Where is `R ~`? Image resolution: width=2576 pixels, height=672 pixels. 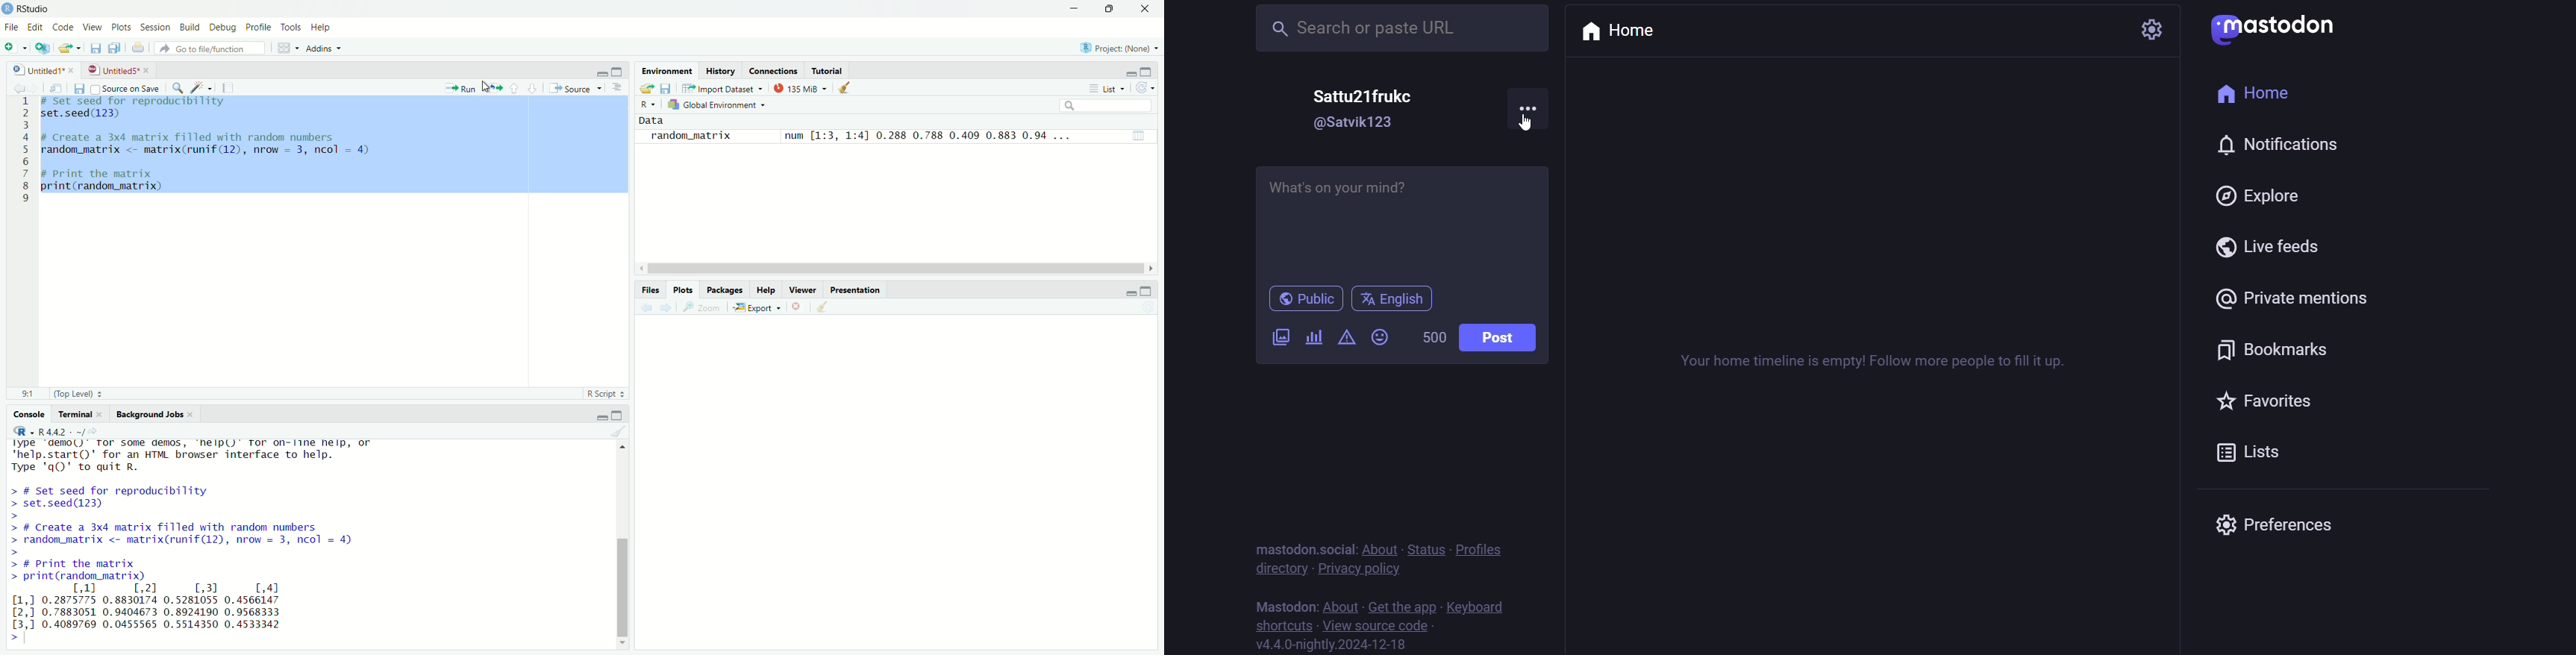
R ~ is located at coordinates (647, 102).